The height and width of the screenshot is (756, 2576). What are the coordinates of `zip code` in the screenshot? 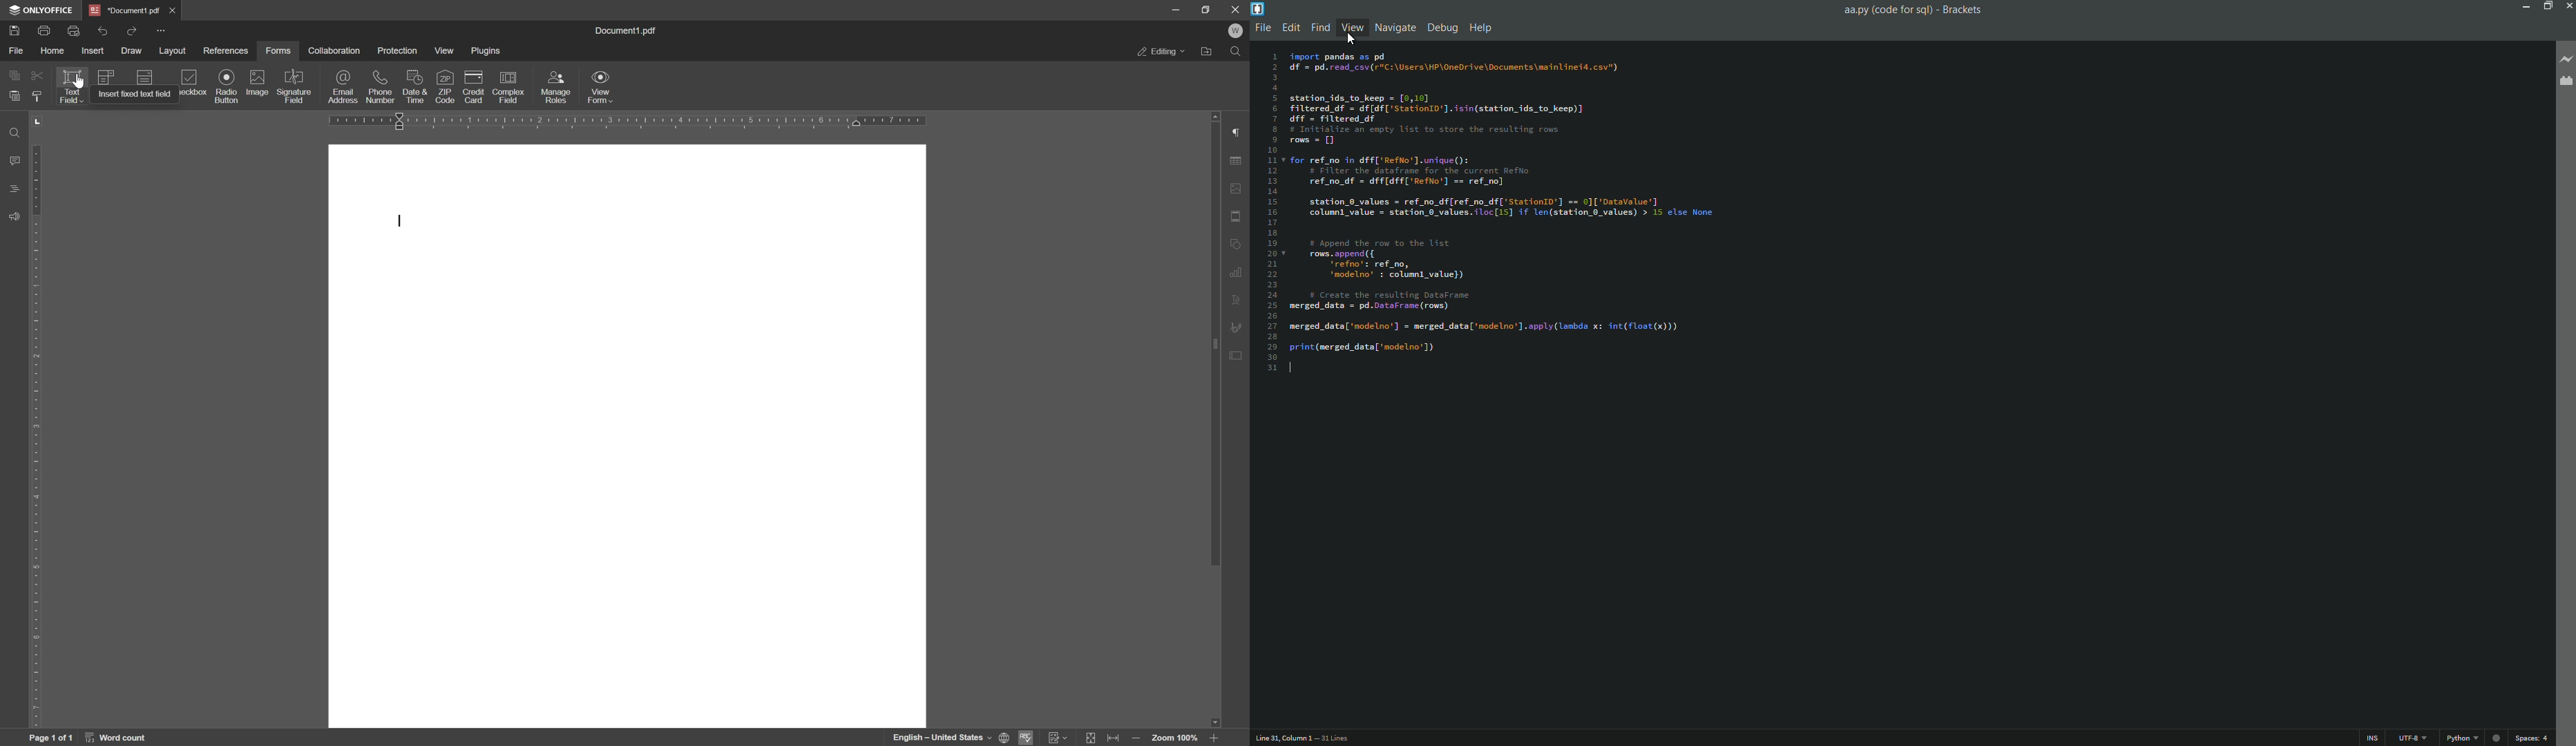 It's located at (446, 86).